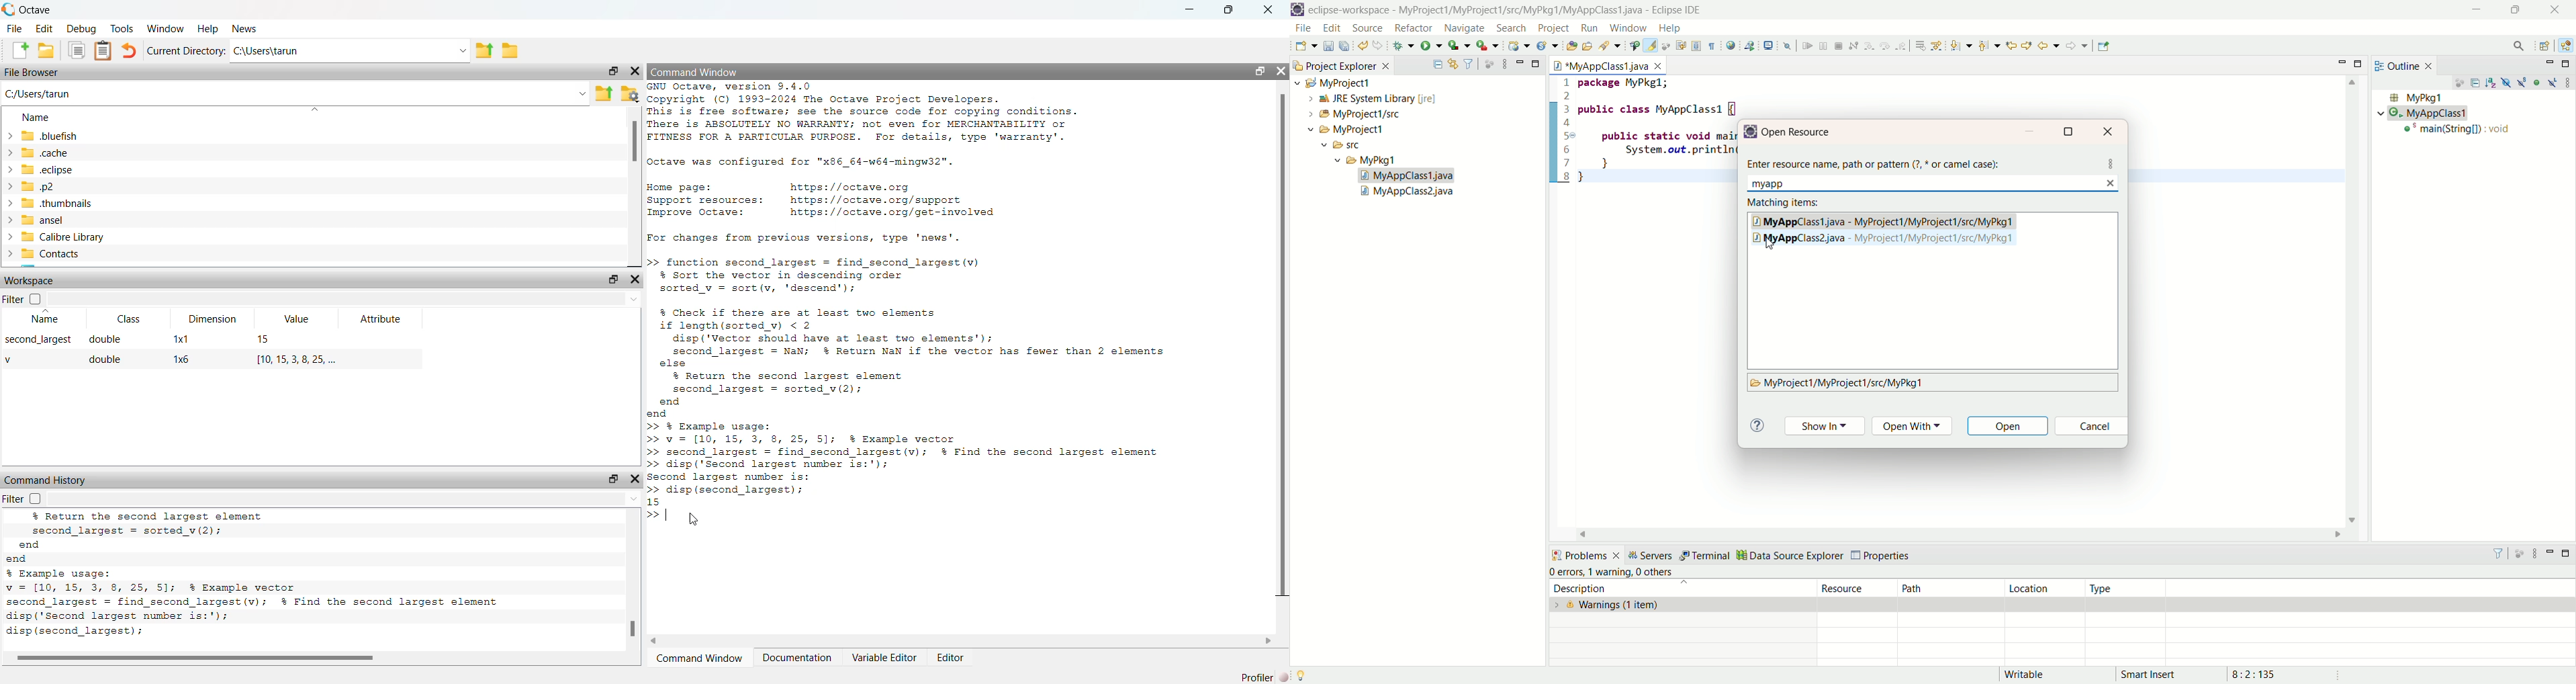  Describe the element at coordinates (1192, 10) in the screenshot. I see `minimize` at that location.